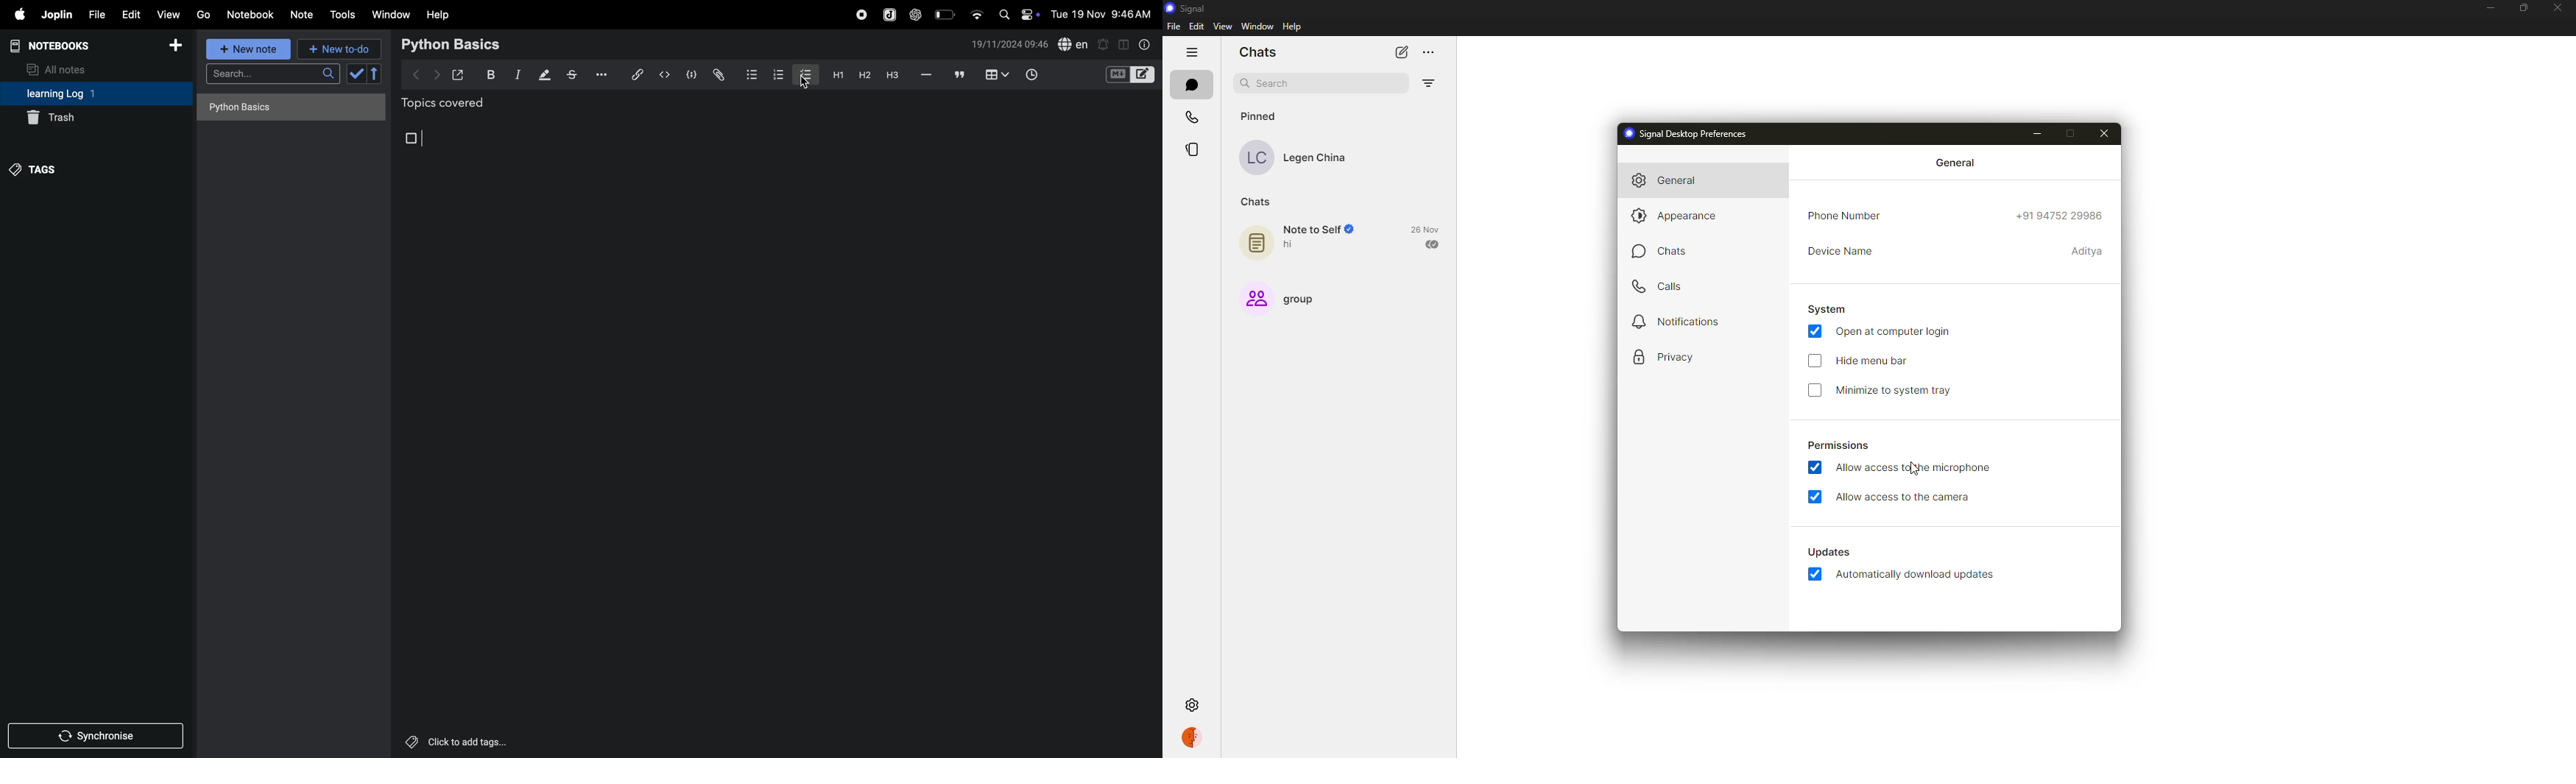 This screenshot has width=2576, height=784. I want to click on tags, so click(35, 168).